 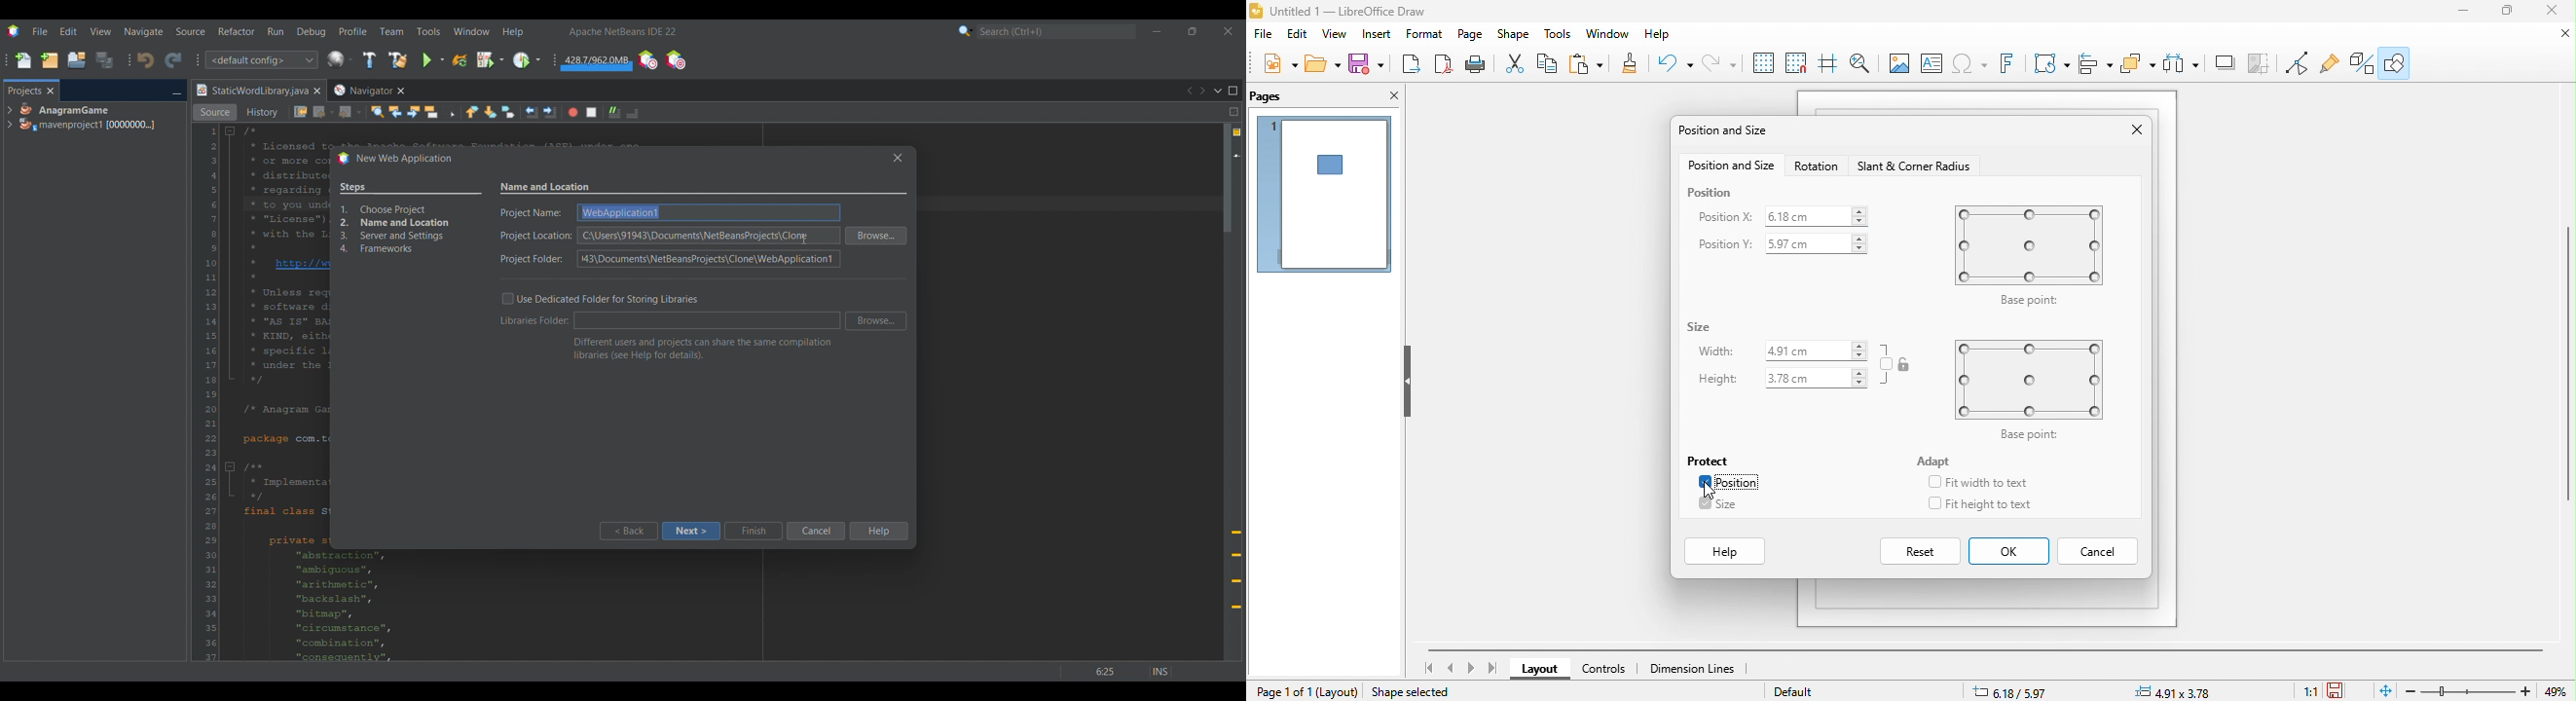 What do you see at coordinates (1559, 36) in the screenshot?
I see `tools` at bounding box center [1559, 36].